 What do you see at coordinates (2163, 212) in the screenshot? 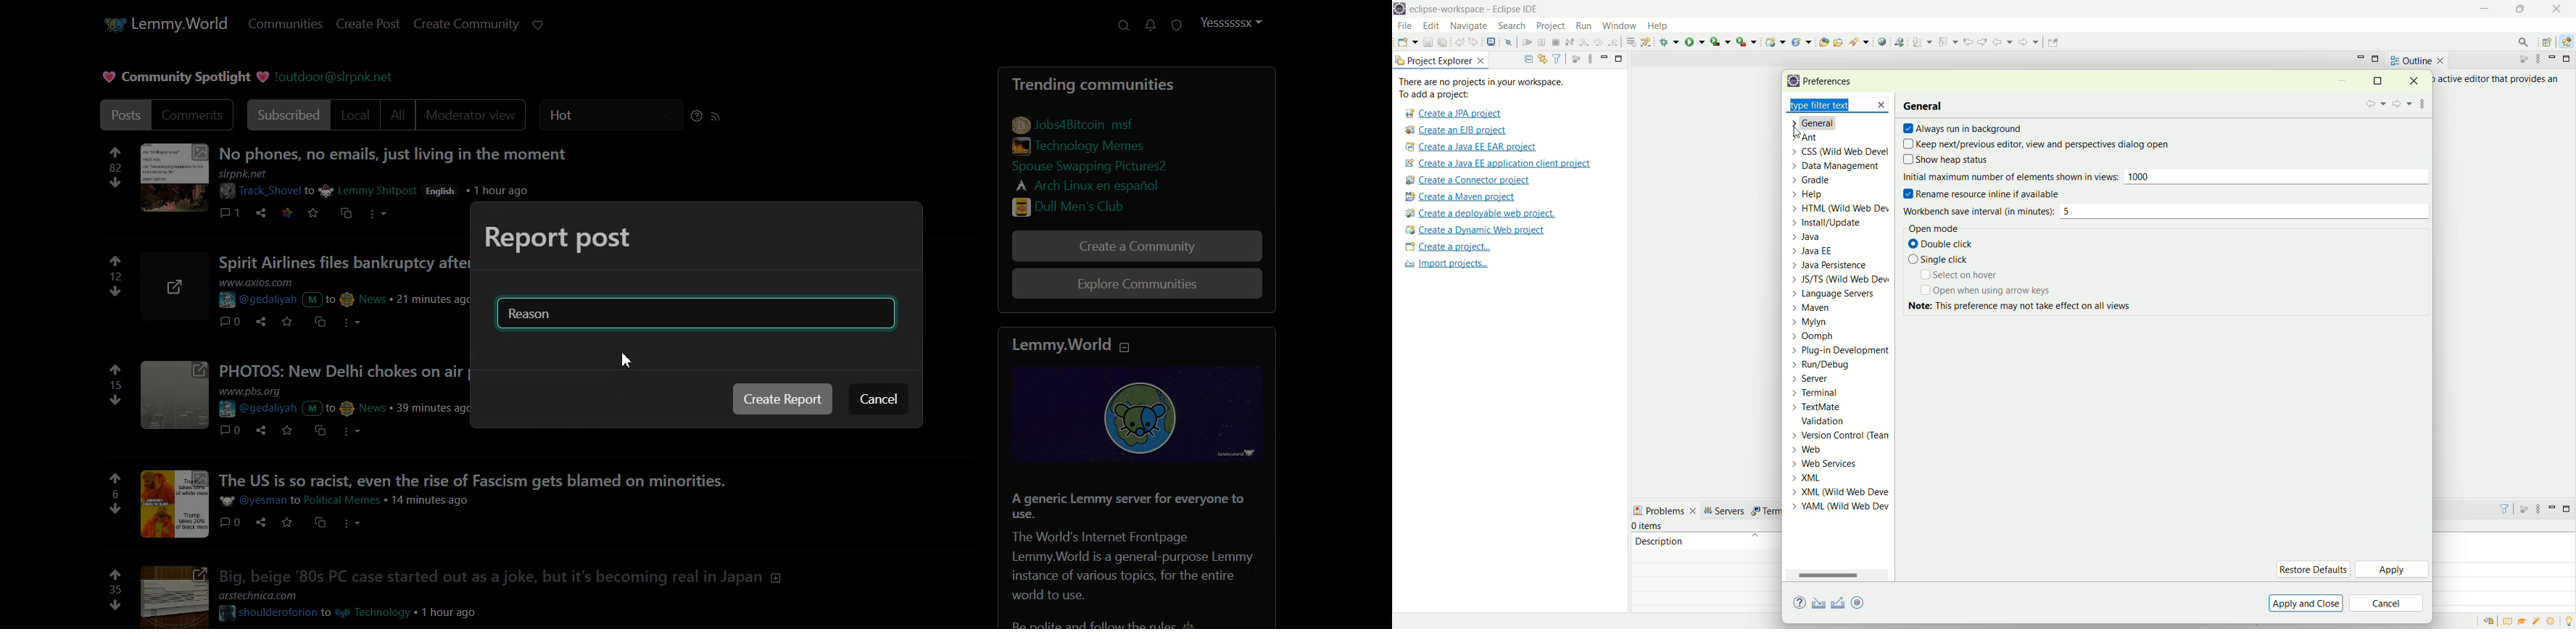
I see `workbench save interval (in minutes): 5` at bounding box center [2163, 212].